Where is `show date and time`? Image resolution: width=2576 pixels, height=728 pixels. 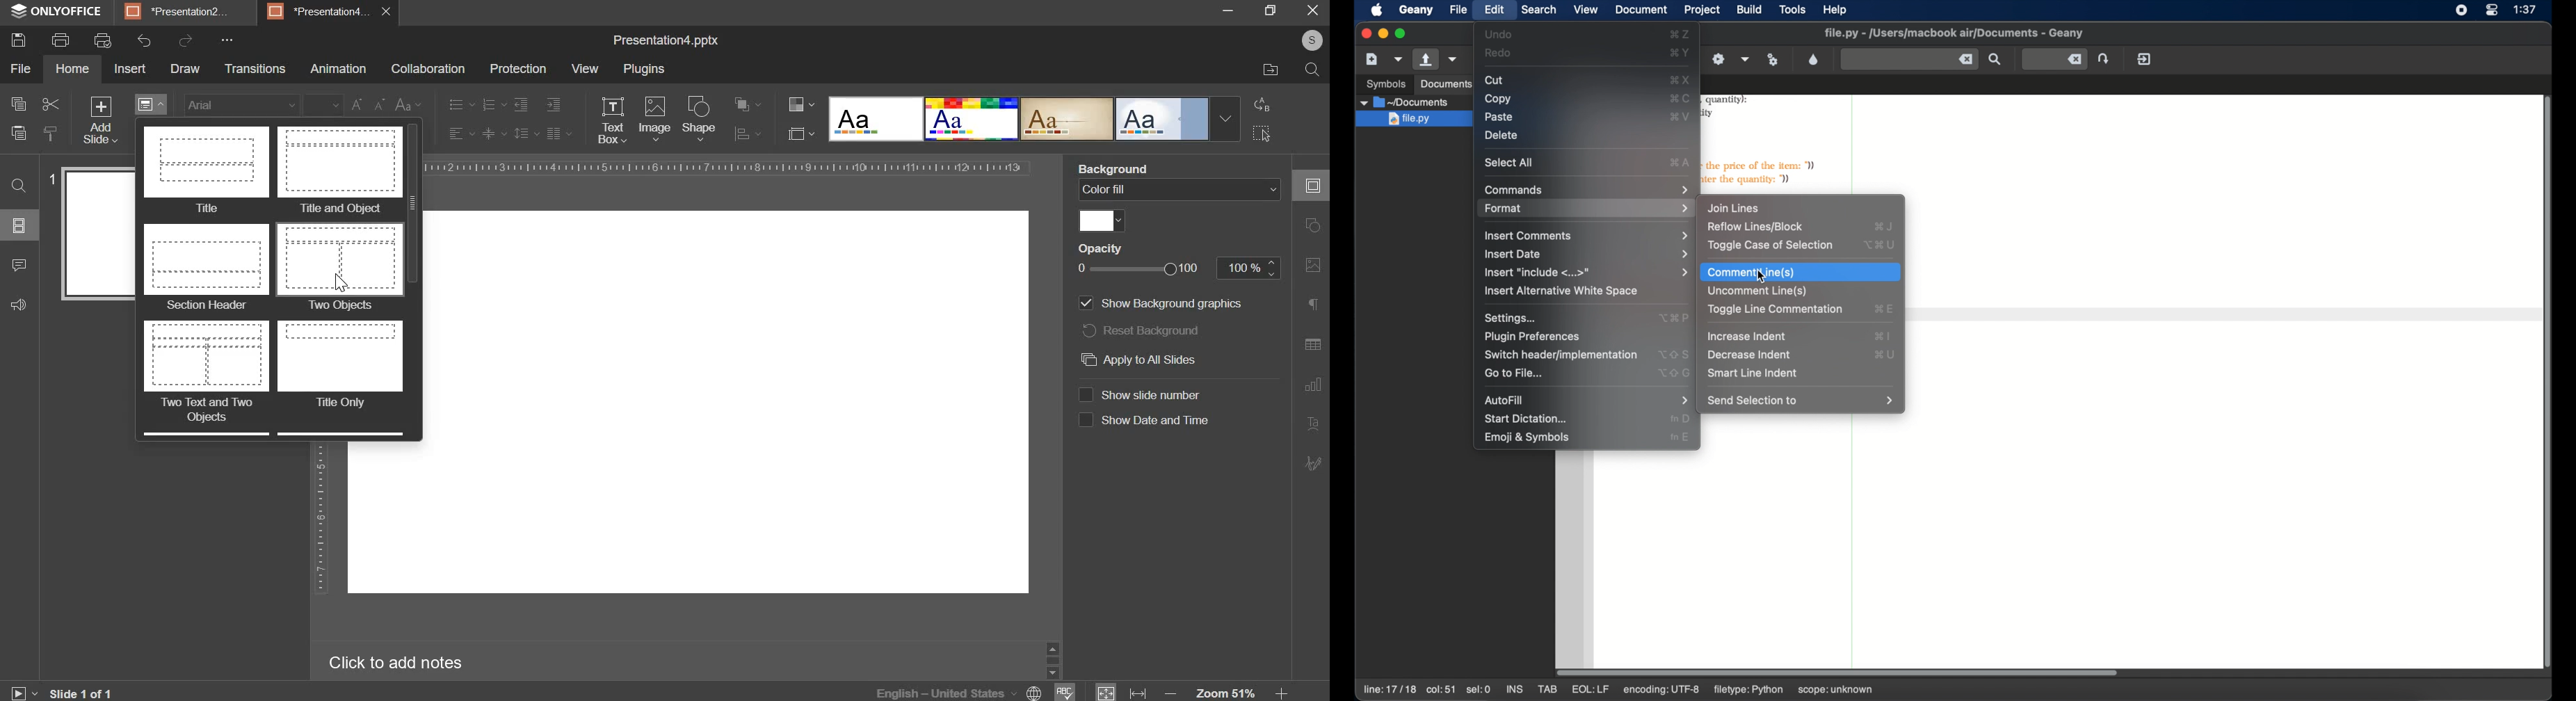 show date and time is located at coordinates (1157, 420).